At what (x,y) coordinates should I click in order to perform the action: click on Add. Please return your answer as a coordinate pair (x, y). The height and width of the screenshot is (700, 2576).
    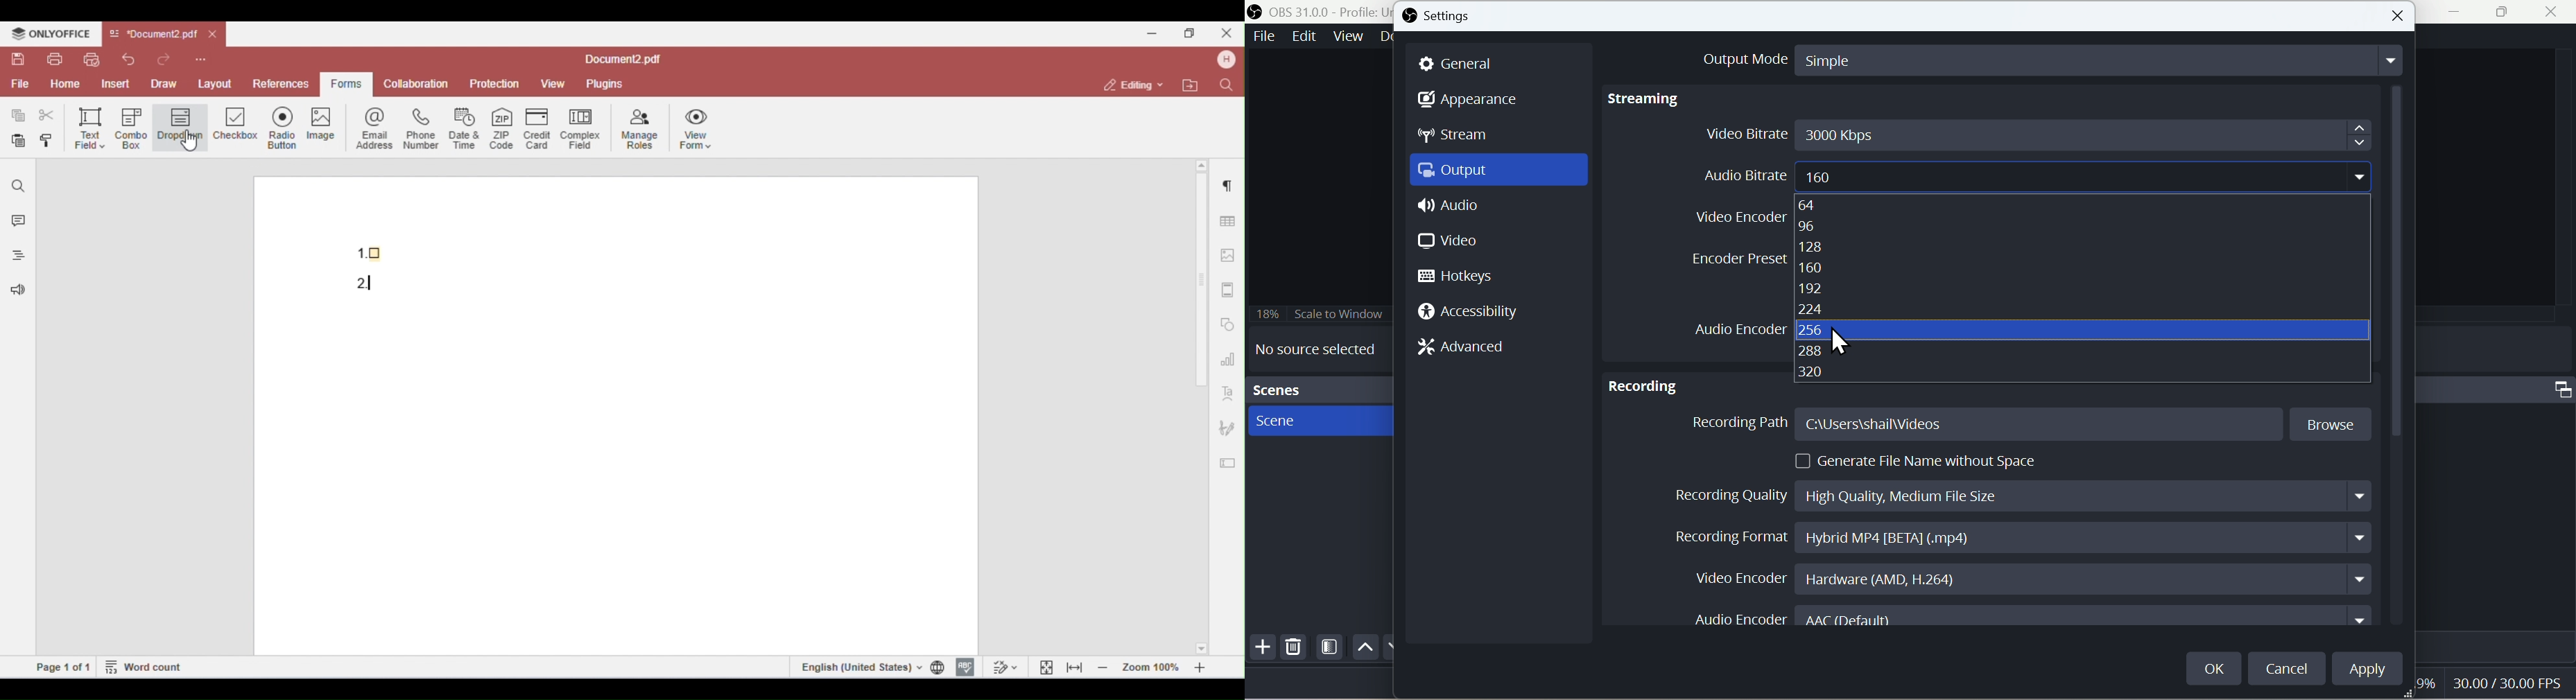
    Looking at the image, I should click on (1261, 650).